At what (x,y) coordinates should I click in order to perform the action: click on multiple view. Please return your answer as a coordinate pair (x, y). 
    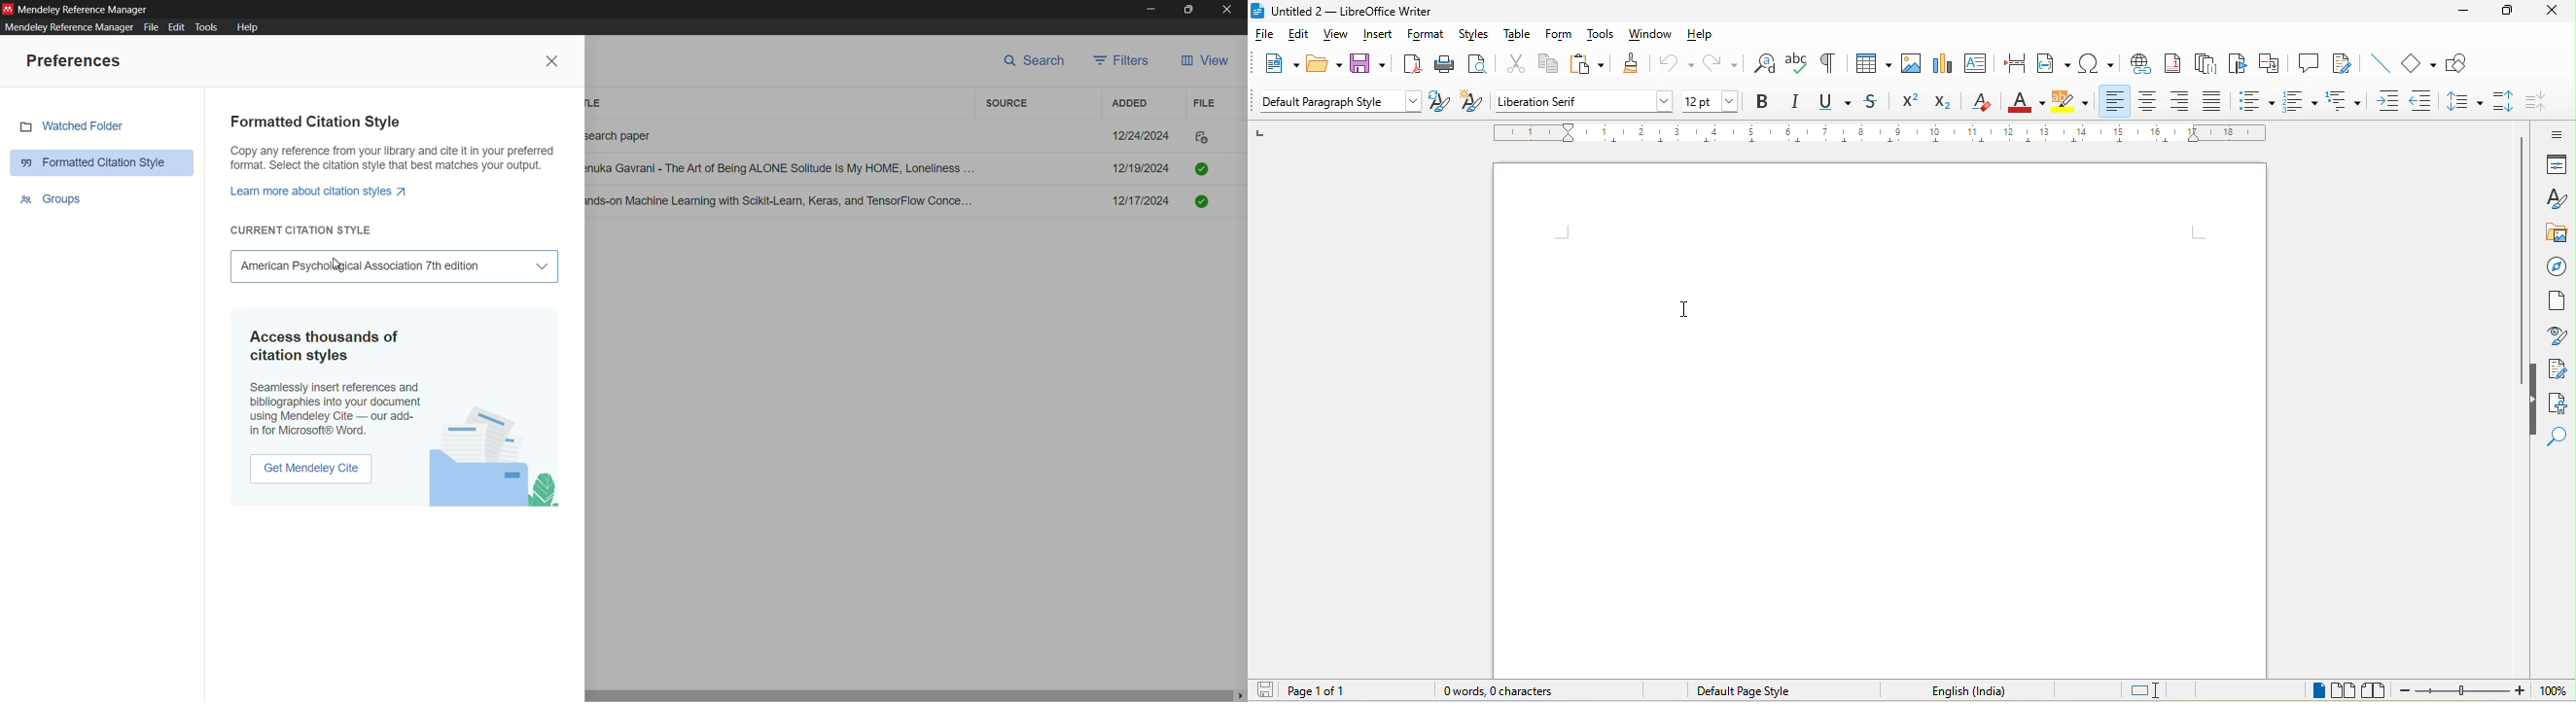
    Looking at the image, I should click on (2345, 690).